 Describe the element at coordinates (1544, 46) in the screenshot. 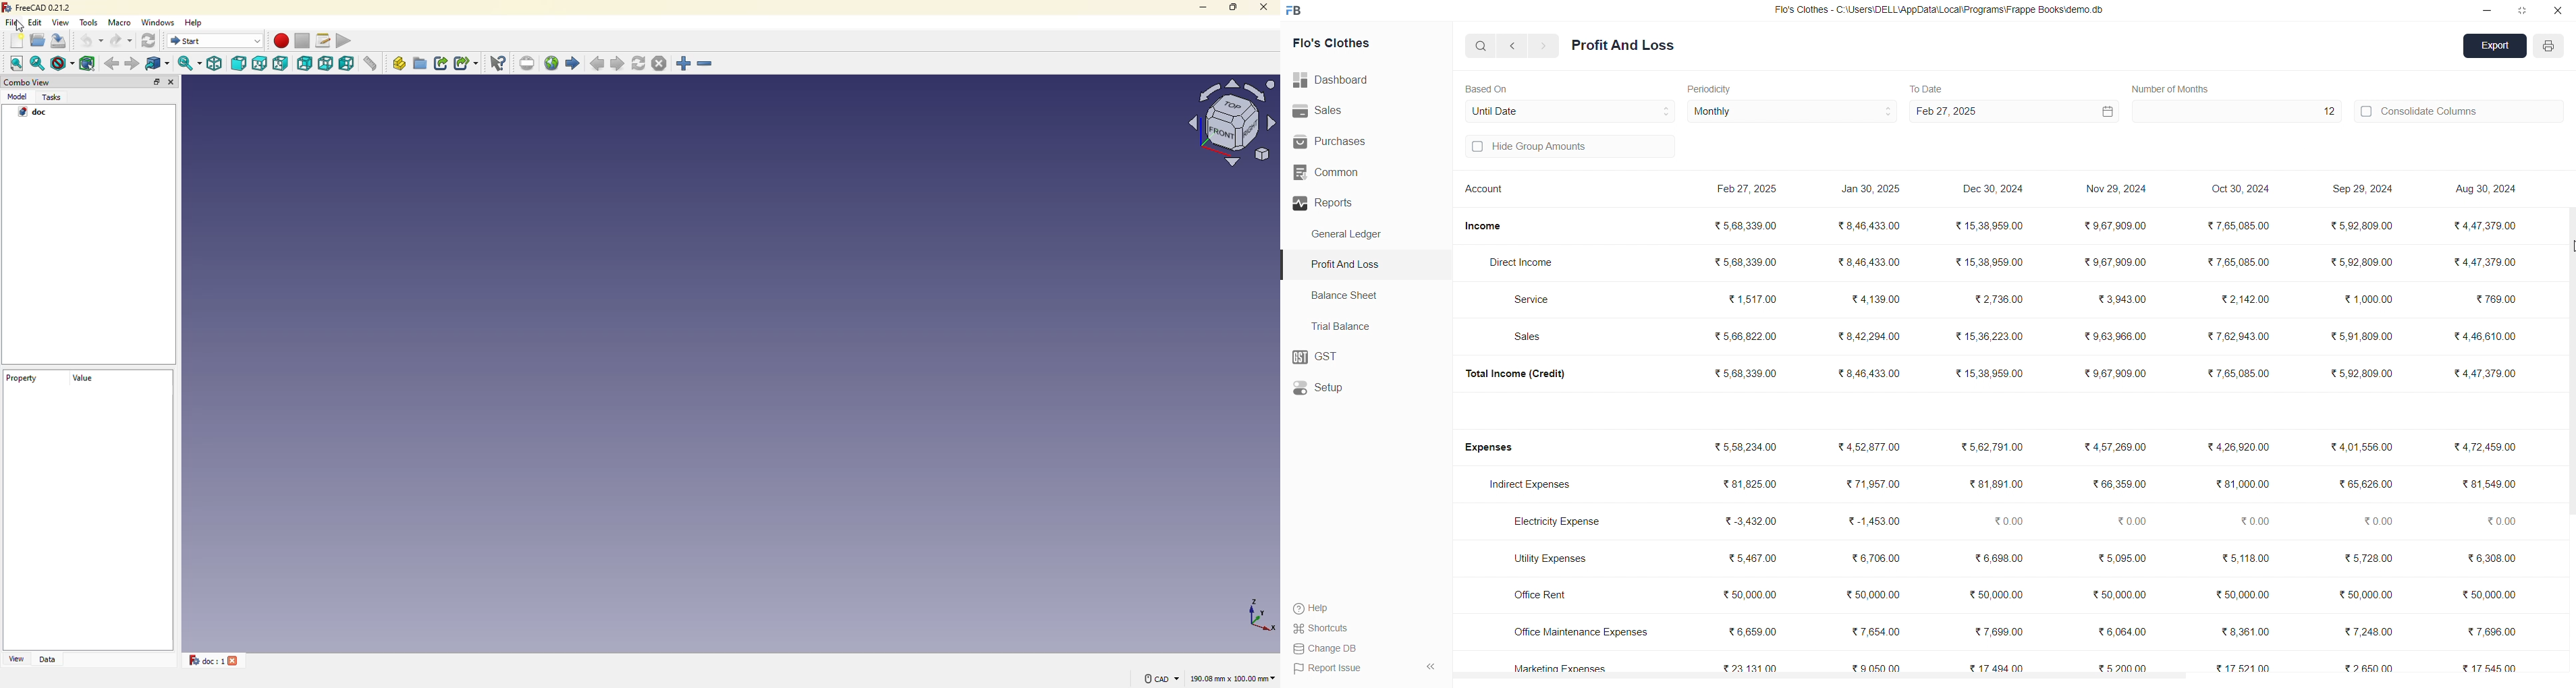

I see `navigate forward` at that location.